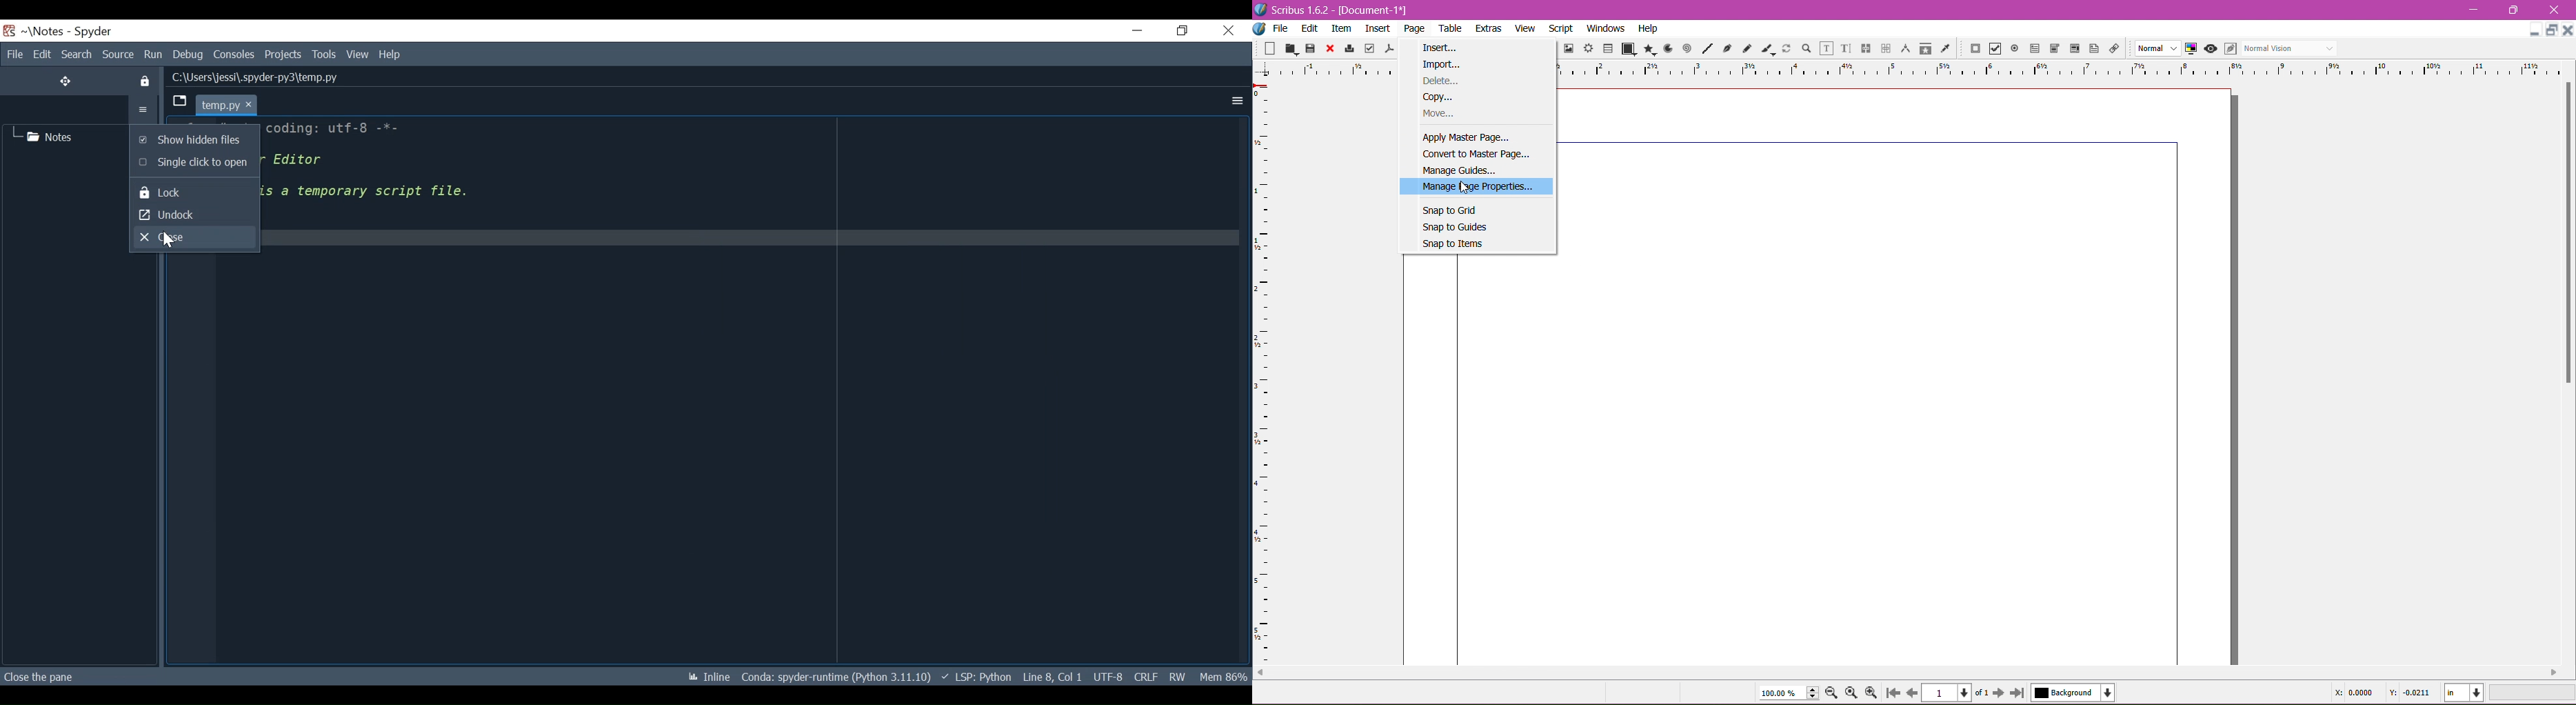  I want to click on CRLF, so click(1144, 676).